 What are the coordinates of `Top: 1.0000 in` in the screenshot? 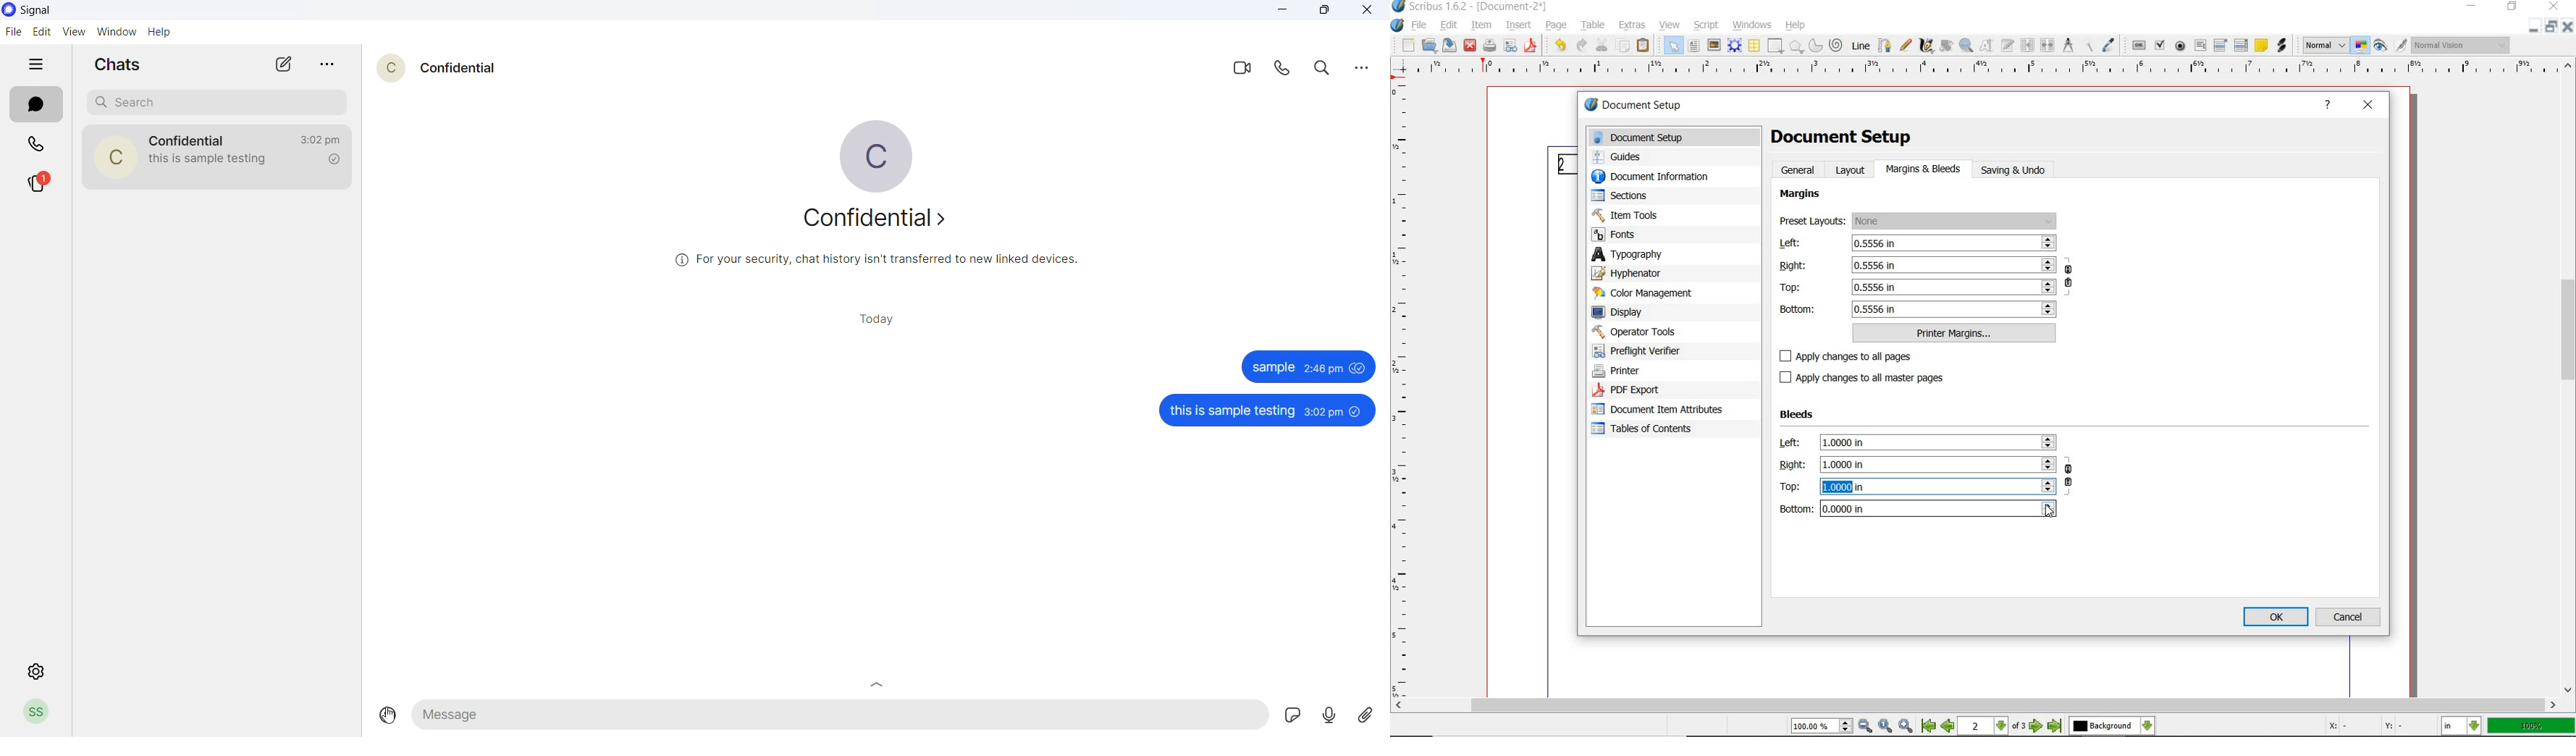 It's located at (1917, 486).